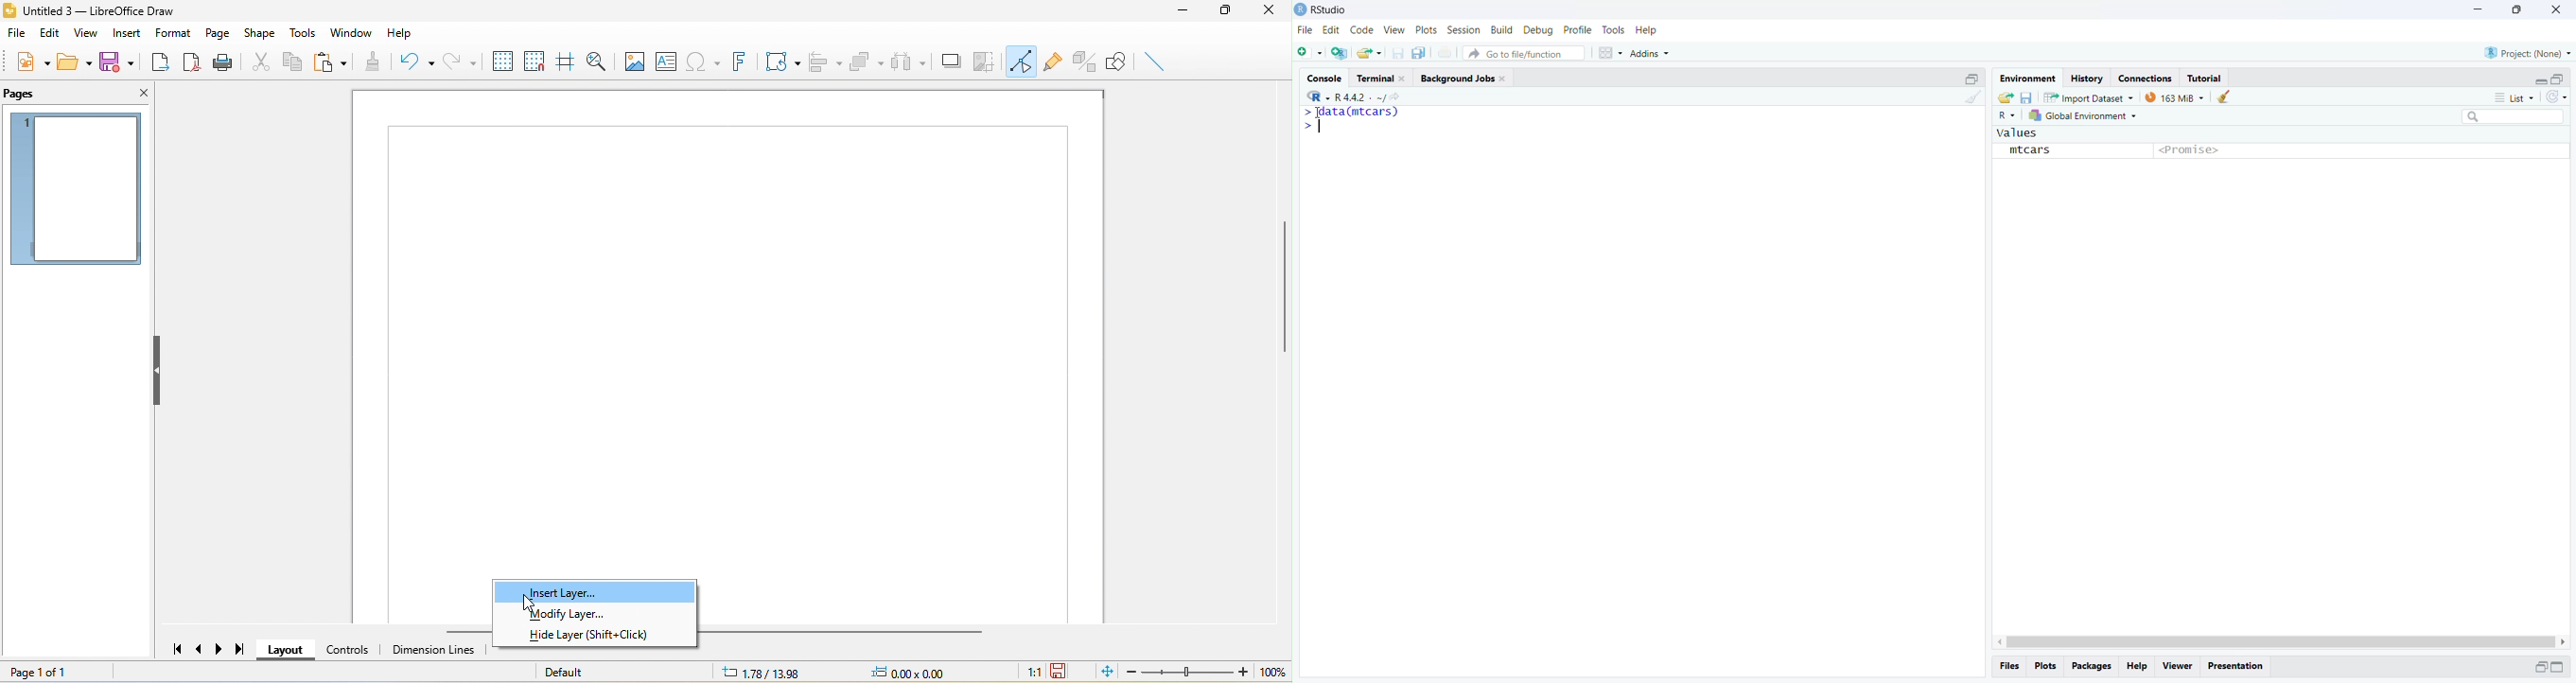 This screenshot has height=700, width=2576. What do you see at coordinates (2089, 79) in the screenshot?
I see `History` at bounding box center [2089, 79].